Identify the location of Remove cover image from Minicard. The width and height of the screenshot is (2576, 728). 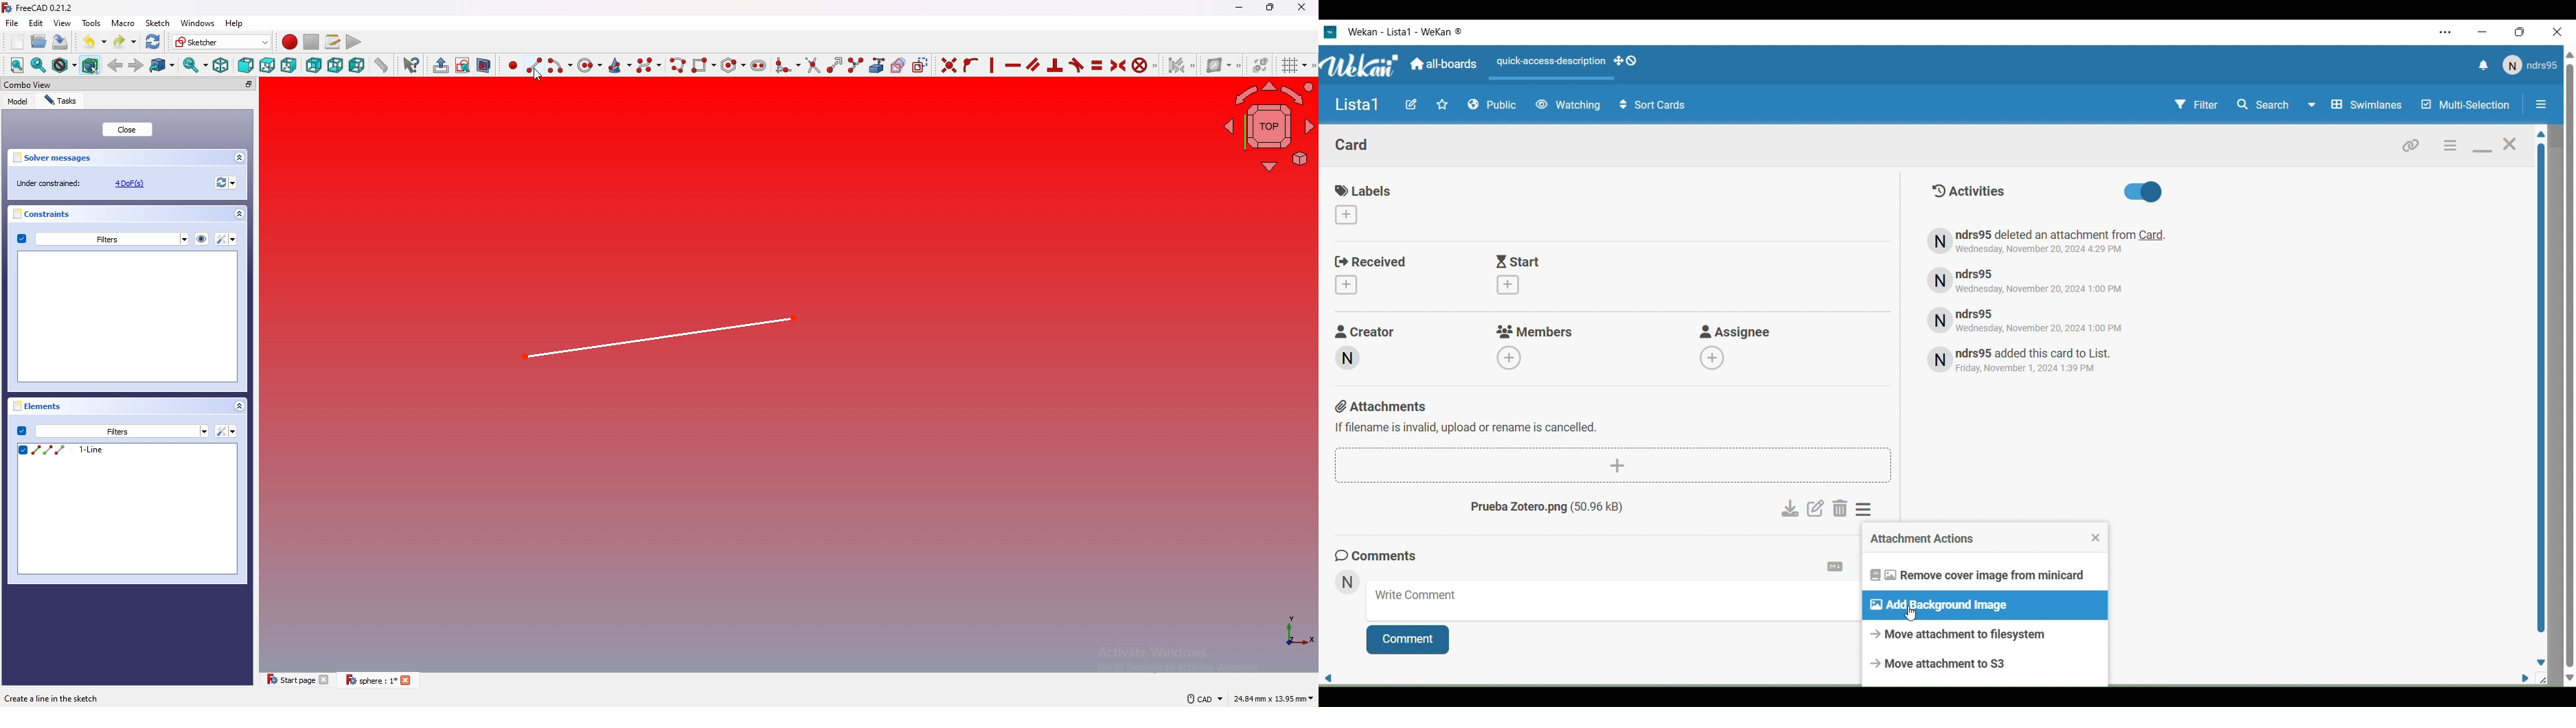
(1985, 575).